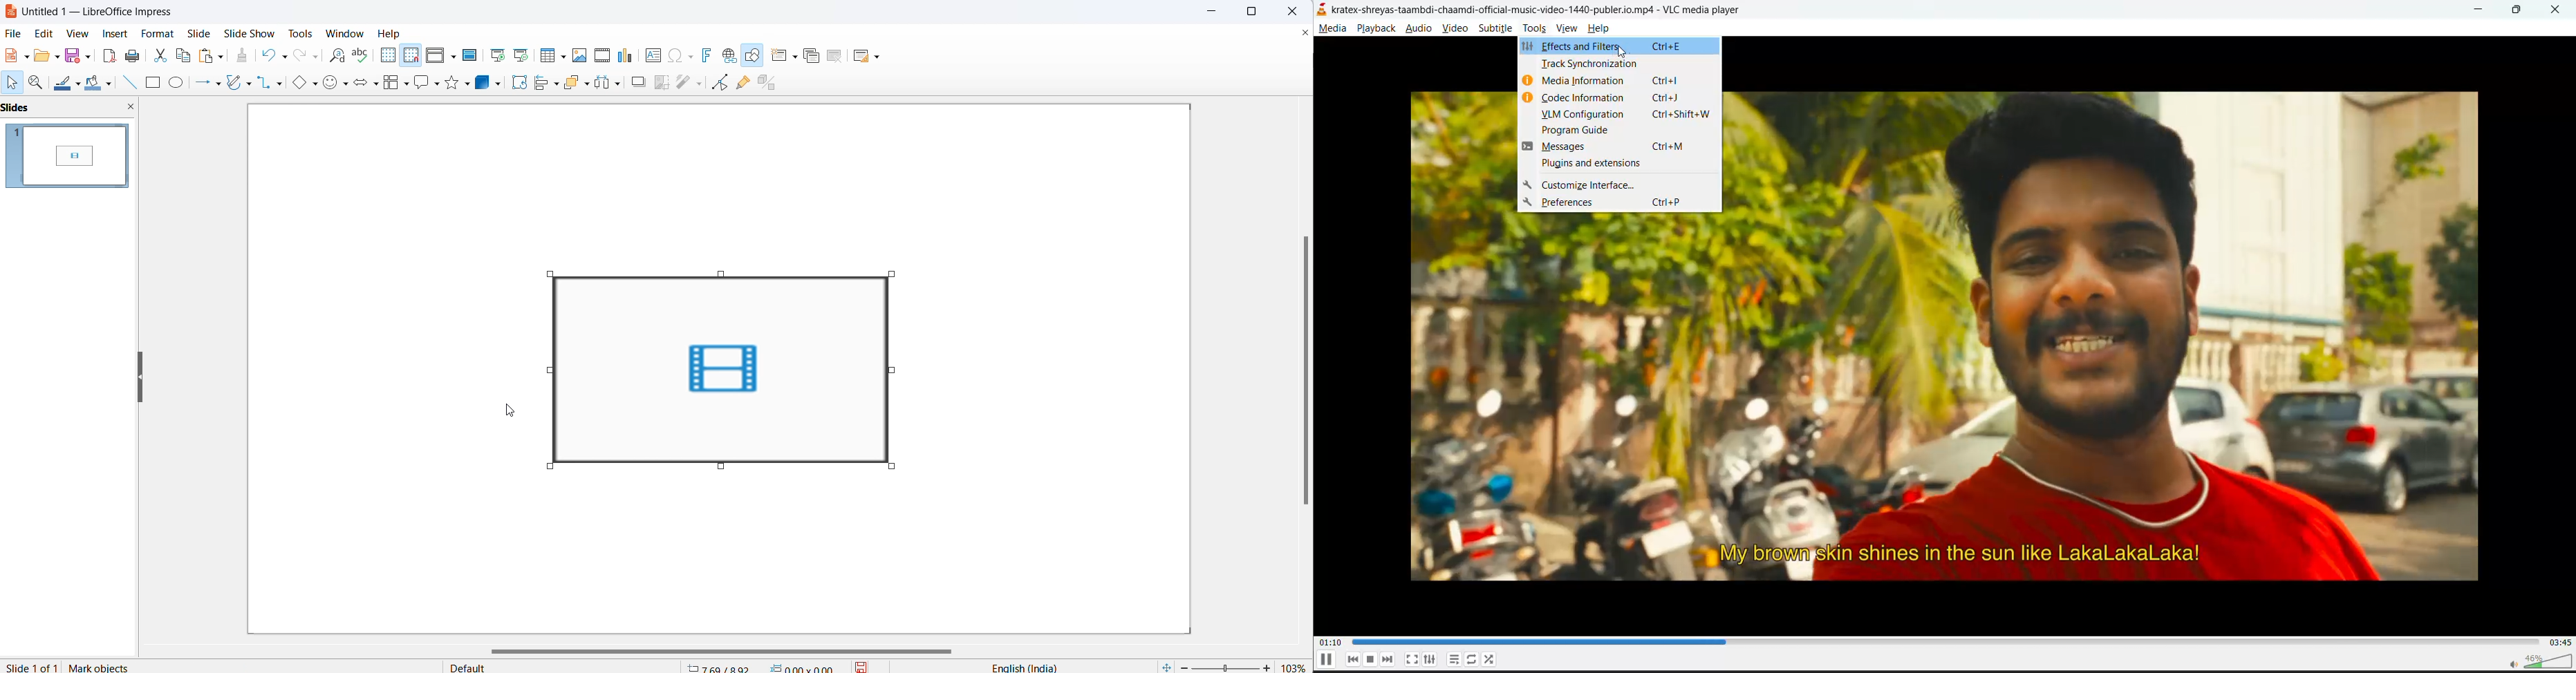 The image size is (2576, 700). What do you see at coordinates (407, 84) in the screenshot?
I see `flowchart options` at bounding box center [407, 84].